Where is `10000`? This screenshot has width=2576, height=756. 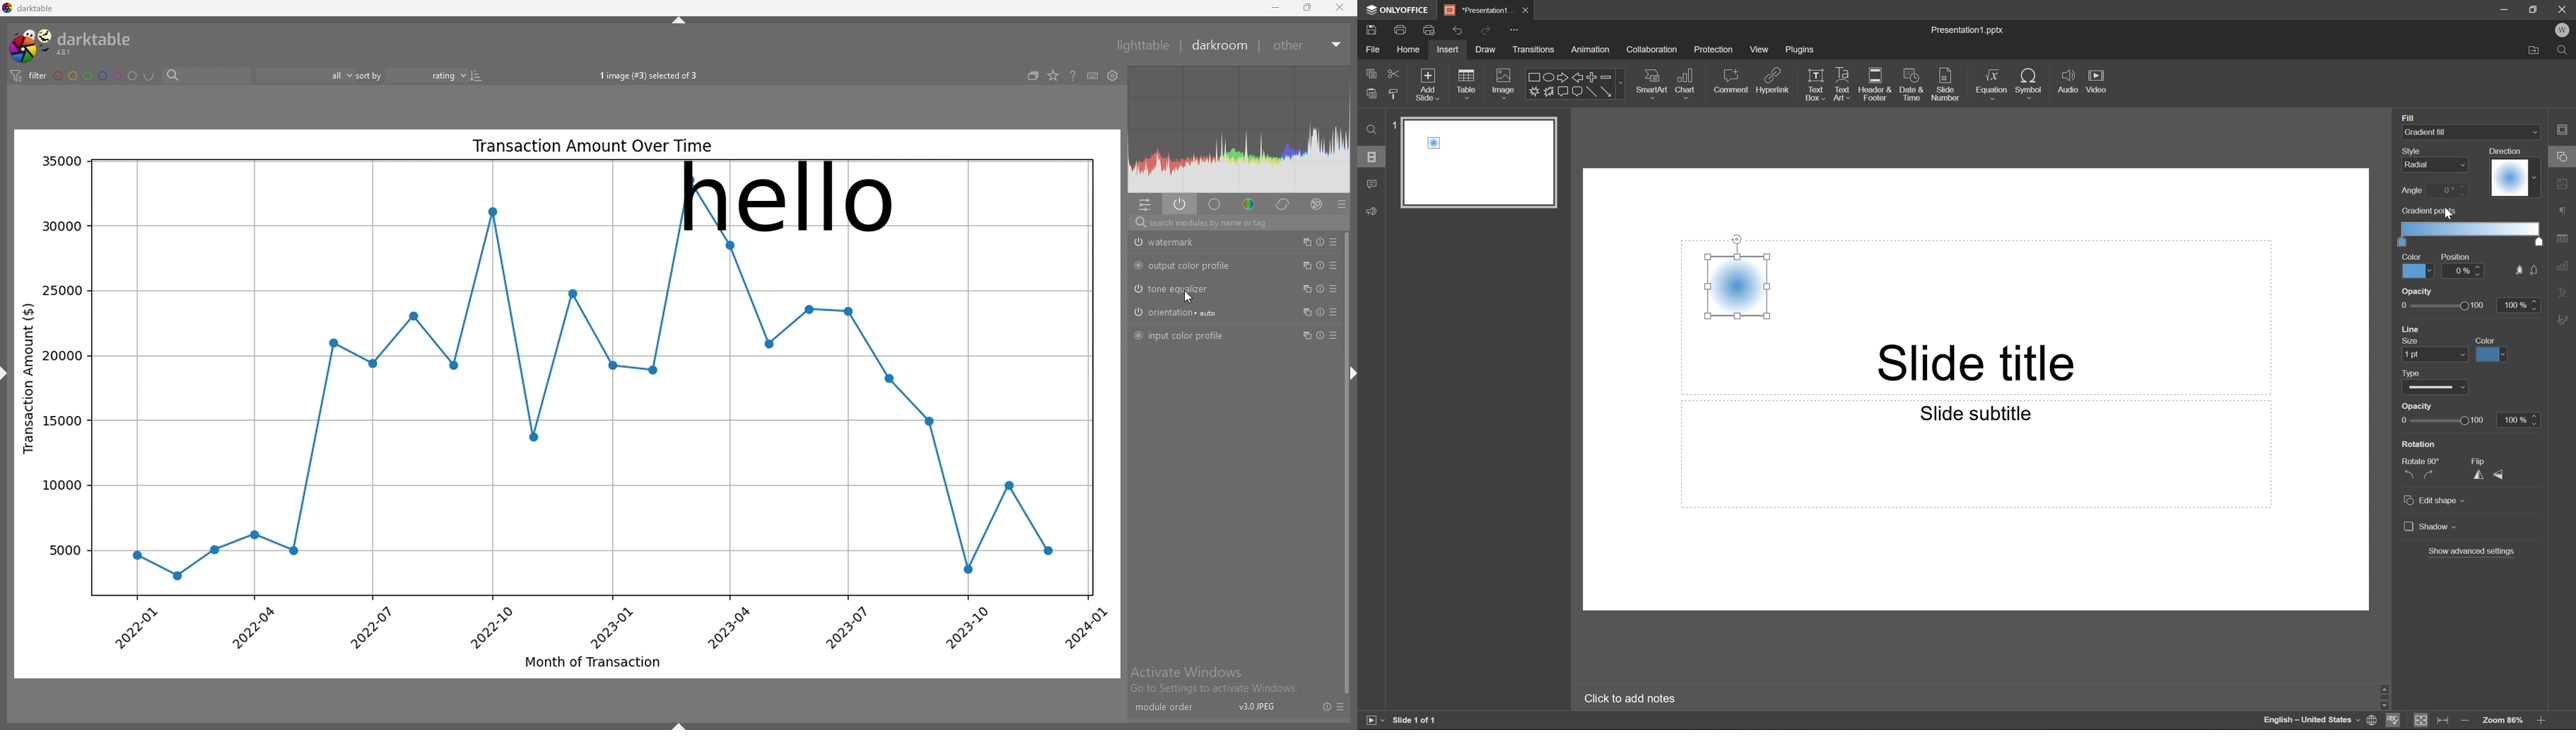
10000 is located at coordinates (59, 485).